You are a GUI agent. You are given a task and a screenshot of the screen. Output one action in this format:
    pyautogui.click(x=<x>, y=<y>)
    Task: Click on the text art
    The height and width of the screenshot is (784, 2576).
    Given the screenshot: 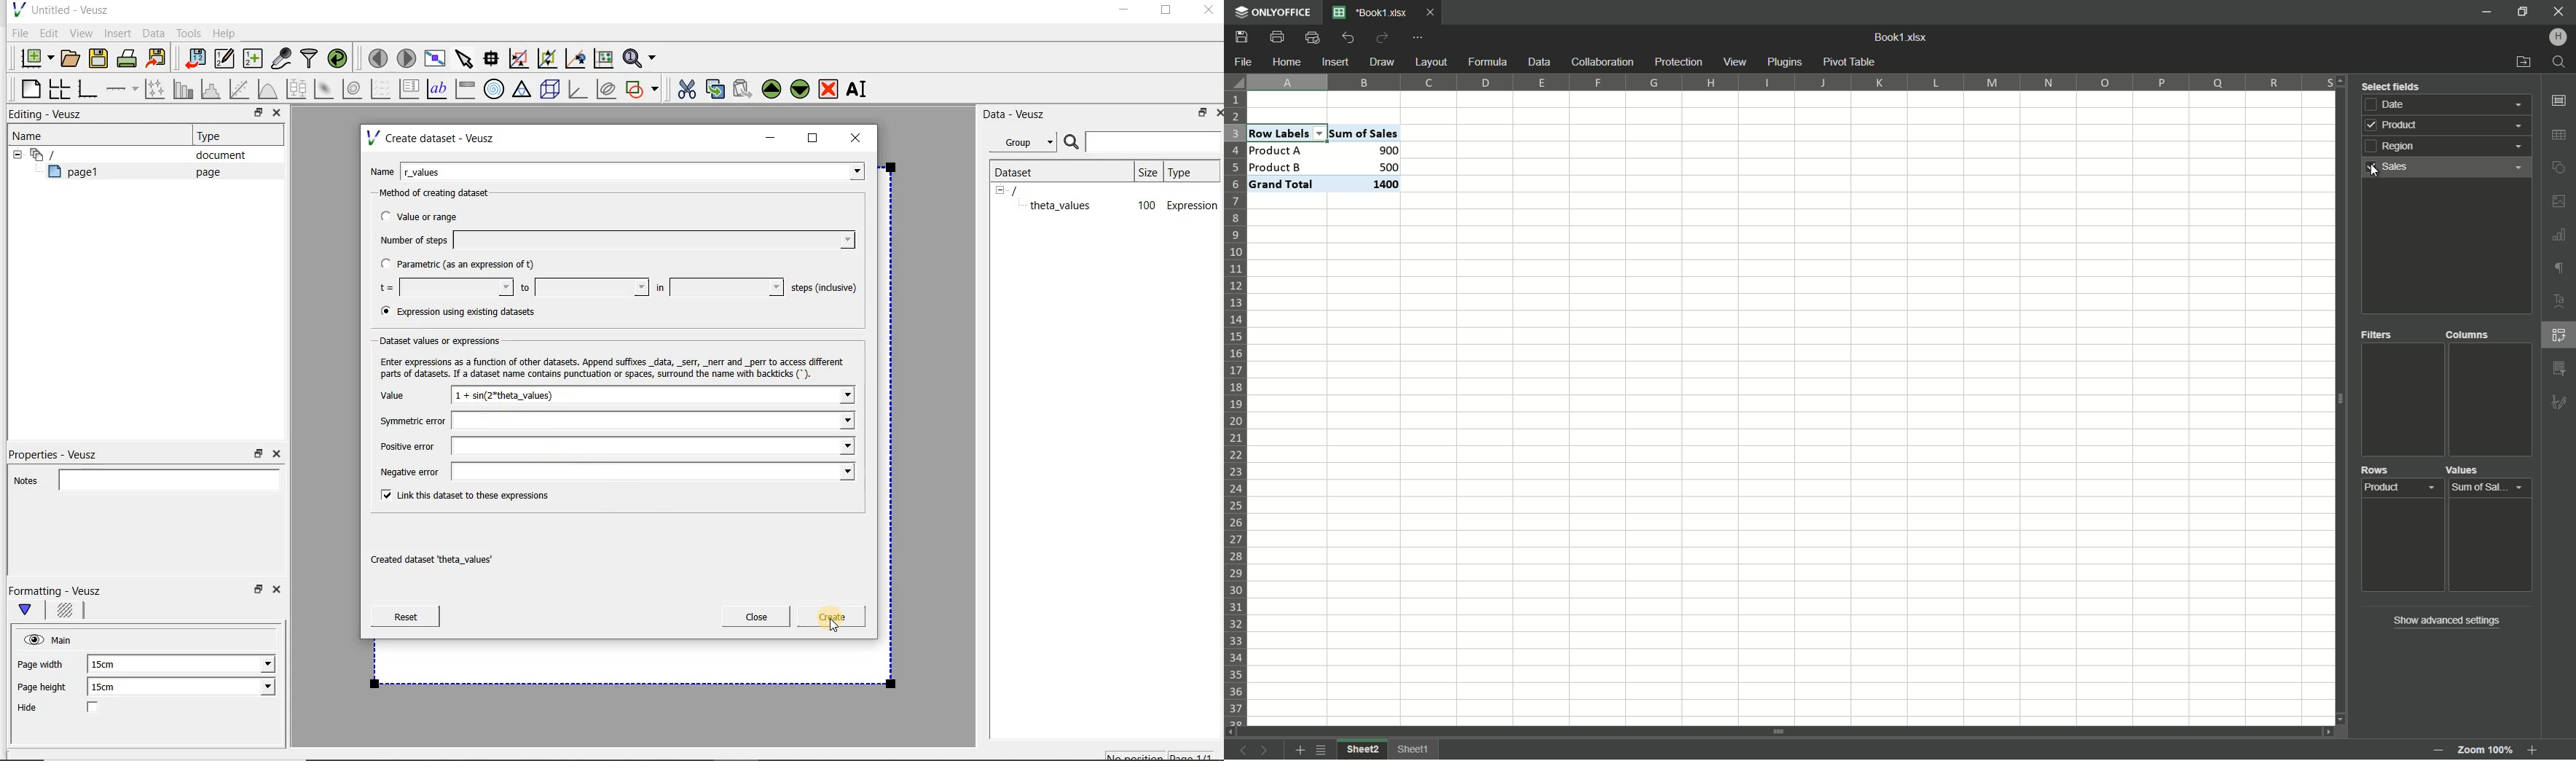 What is the action you would take?
    pyautogui.click(x=2560, y=302)
    